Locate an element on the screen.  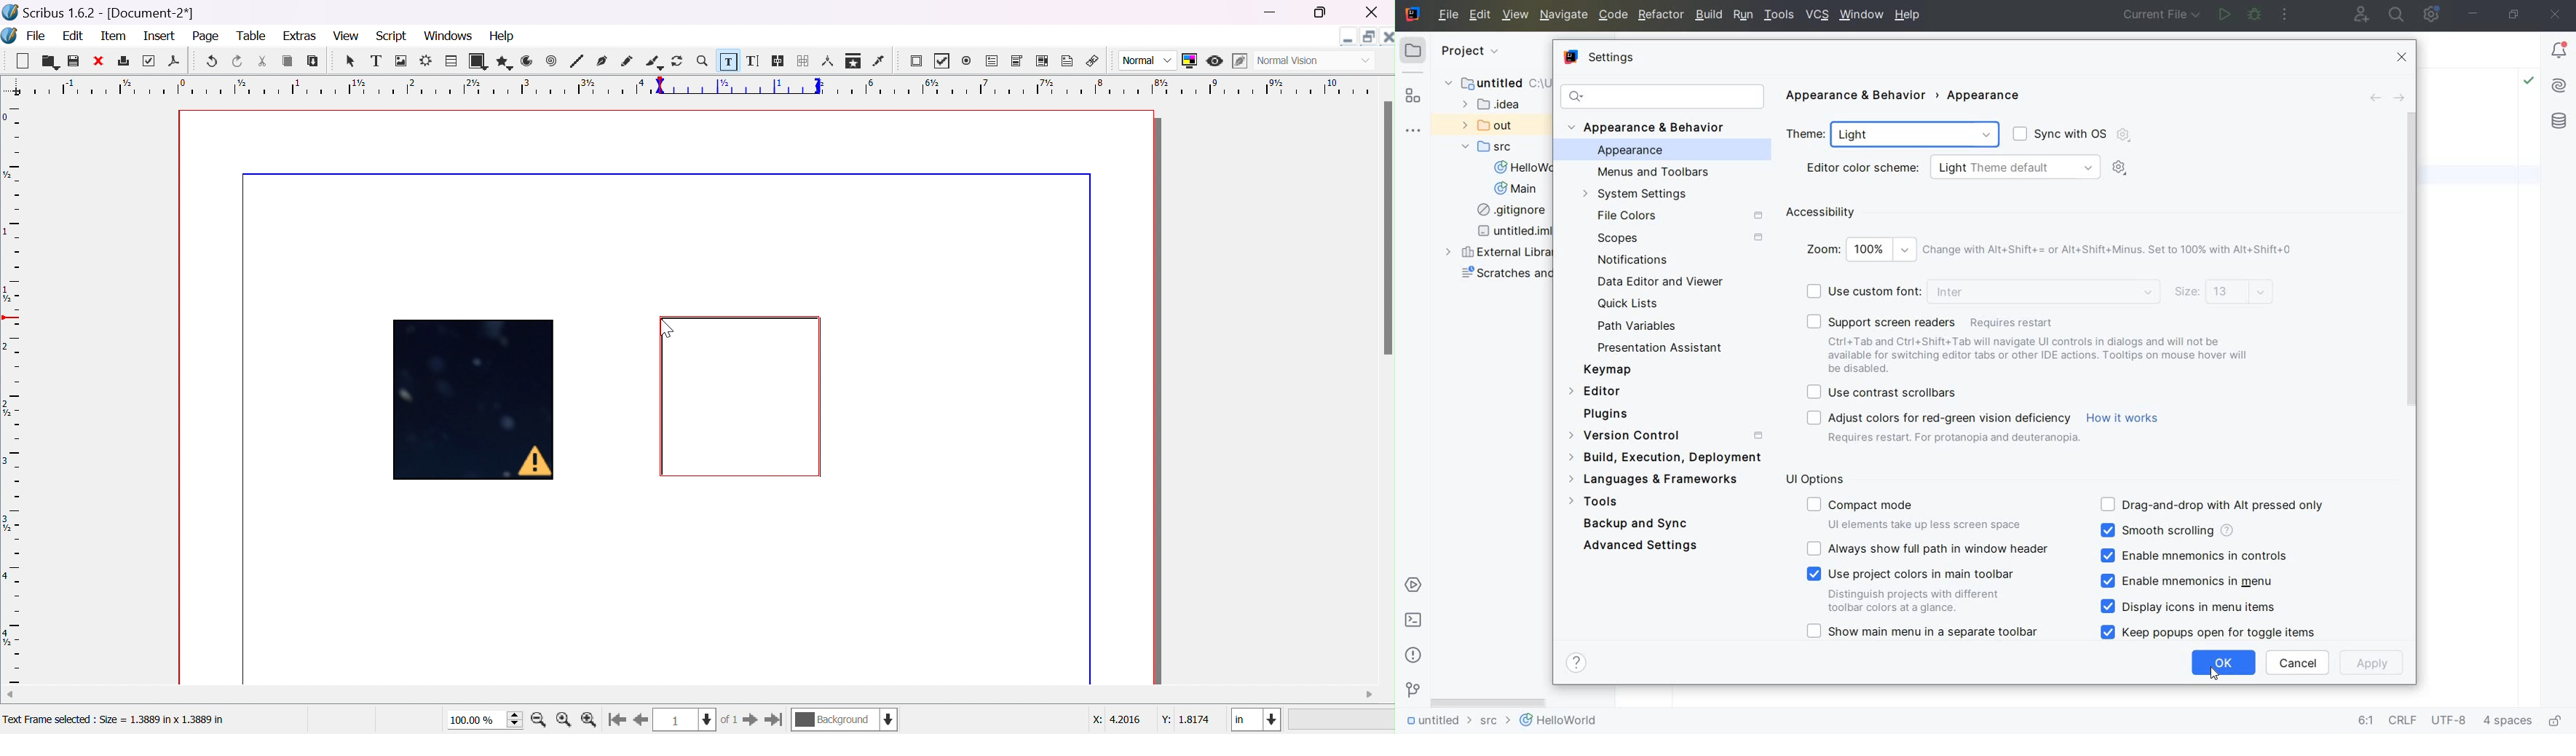
cursor is located at coordinates (668, 325).